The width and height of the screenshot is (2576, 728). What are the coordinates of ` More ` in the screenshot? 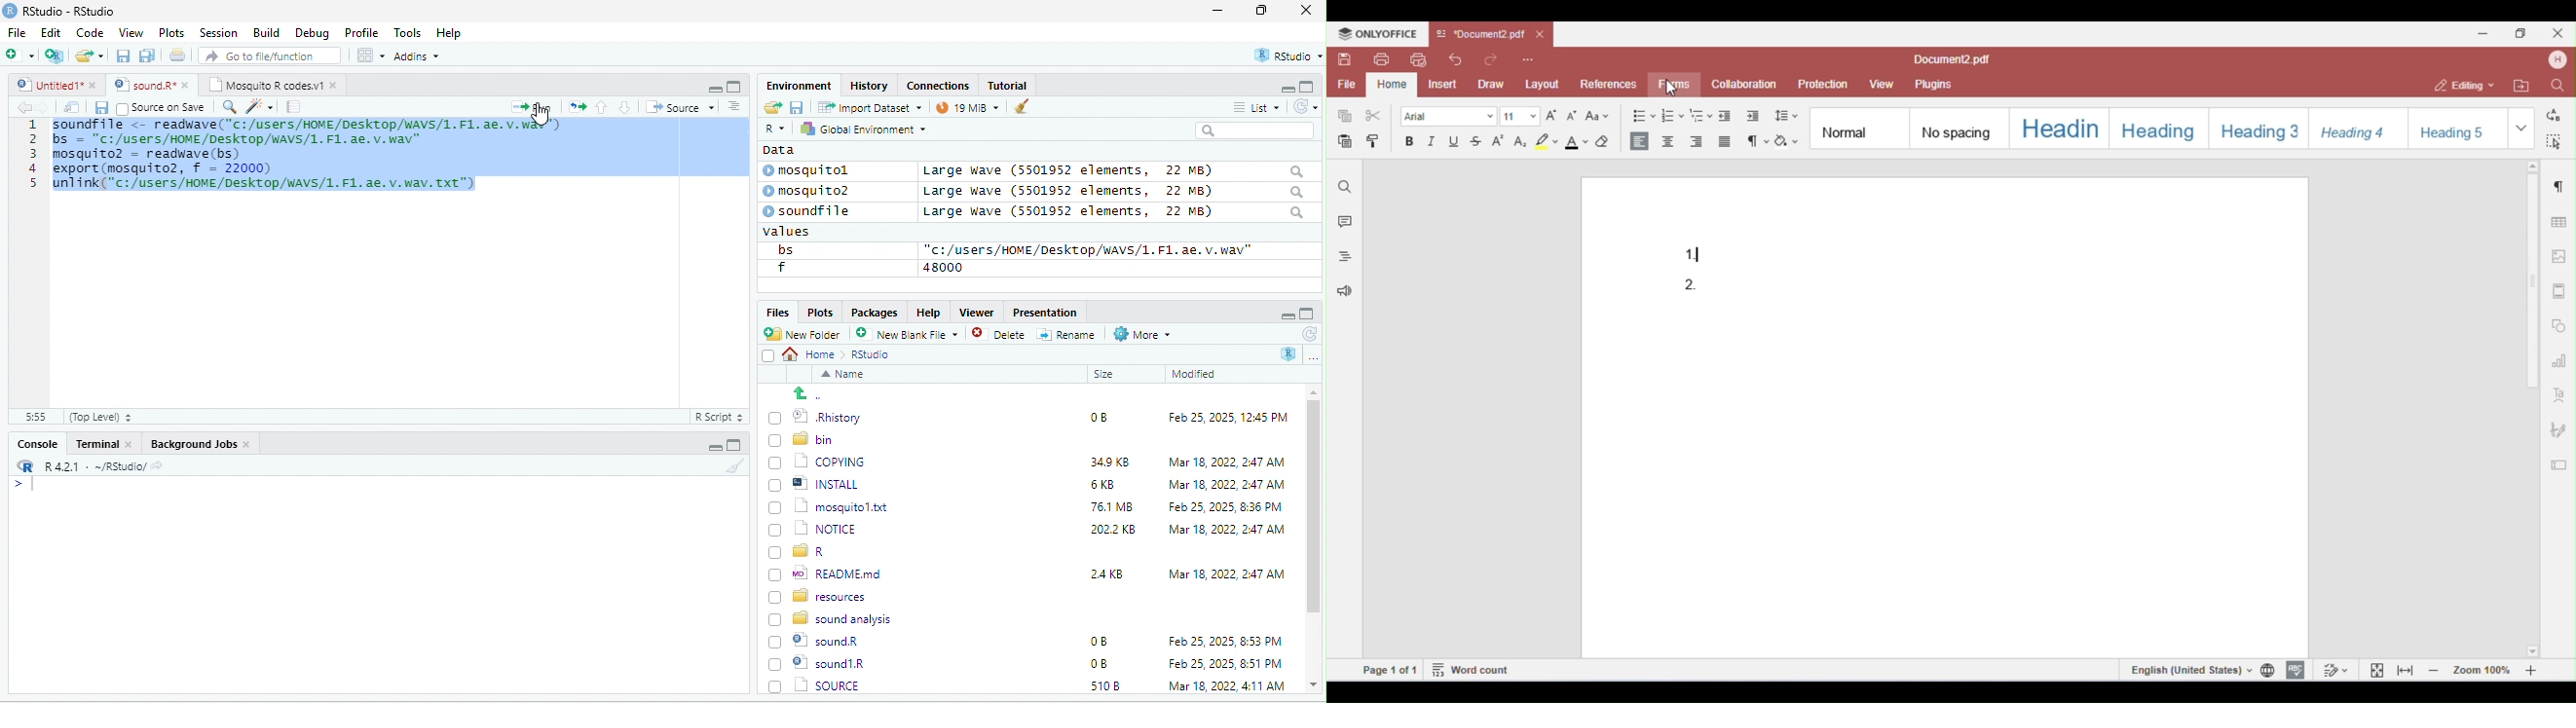 It's located at (1140, 335).